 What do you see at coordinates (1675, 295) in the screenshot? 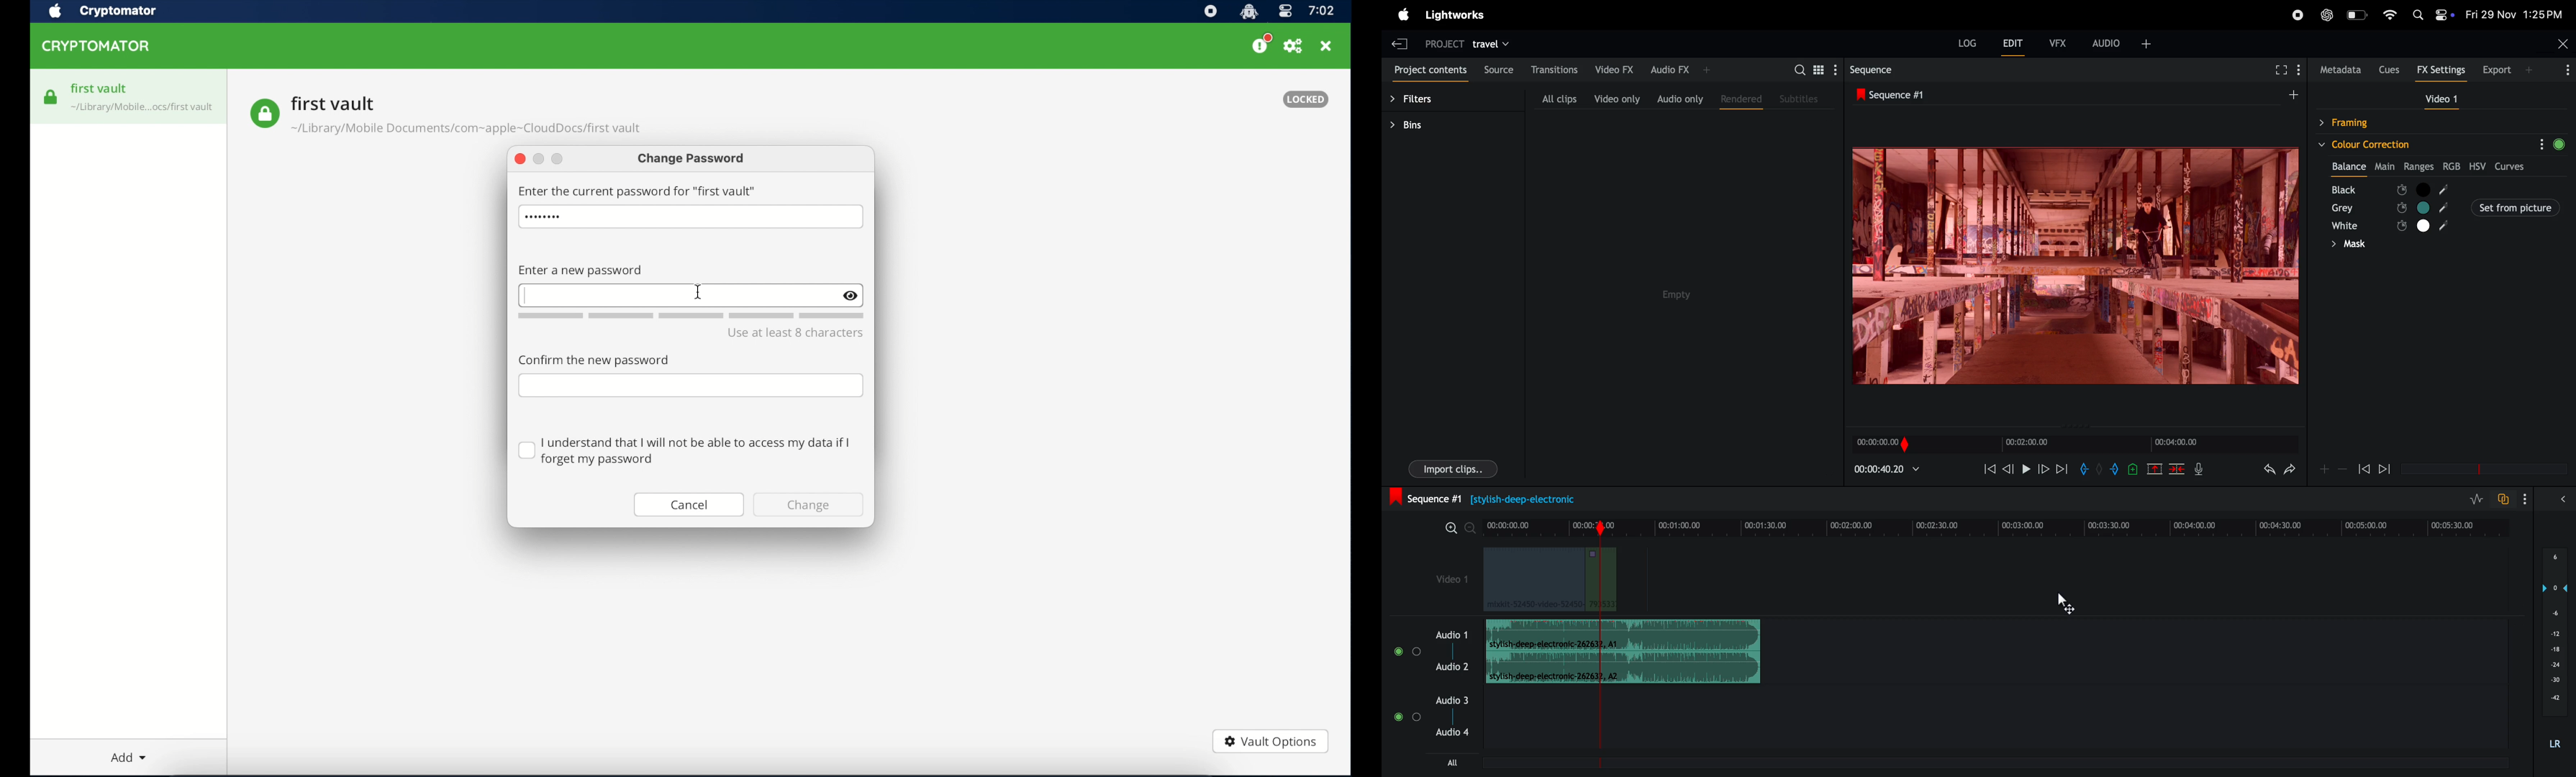
I see `empty` at bounding box center [1675, 295].